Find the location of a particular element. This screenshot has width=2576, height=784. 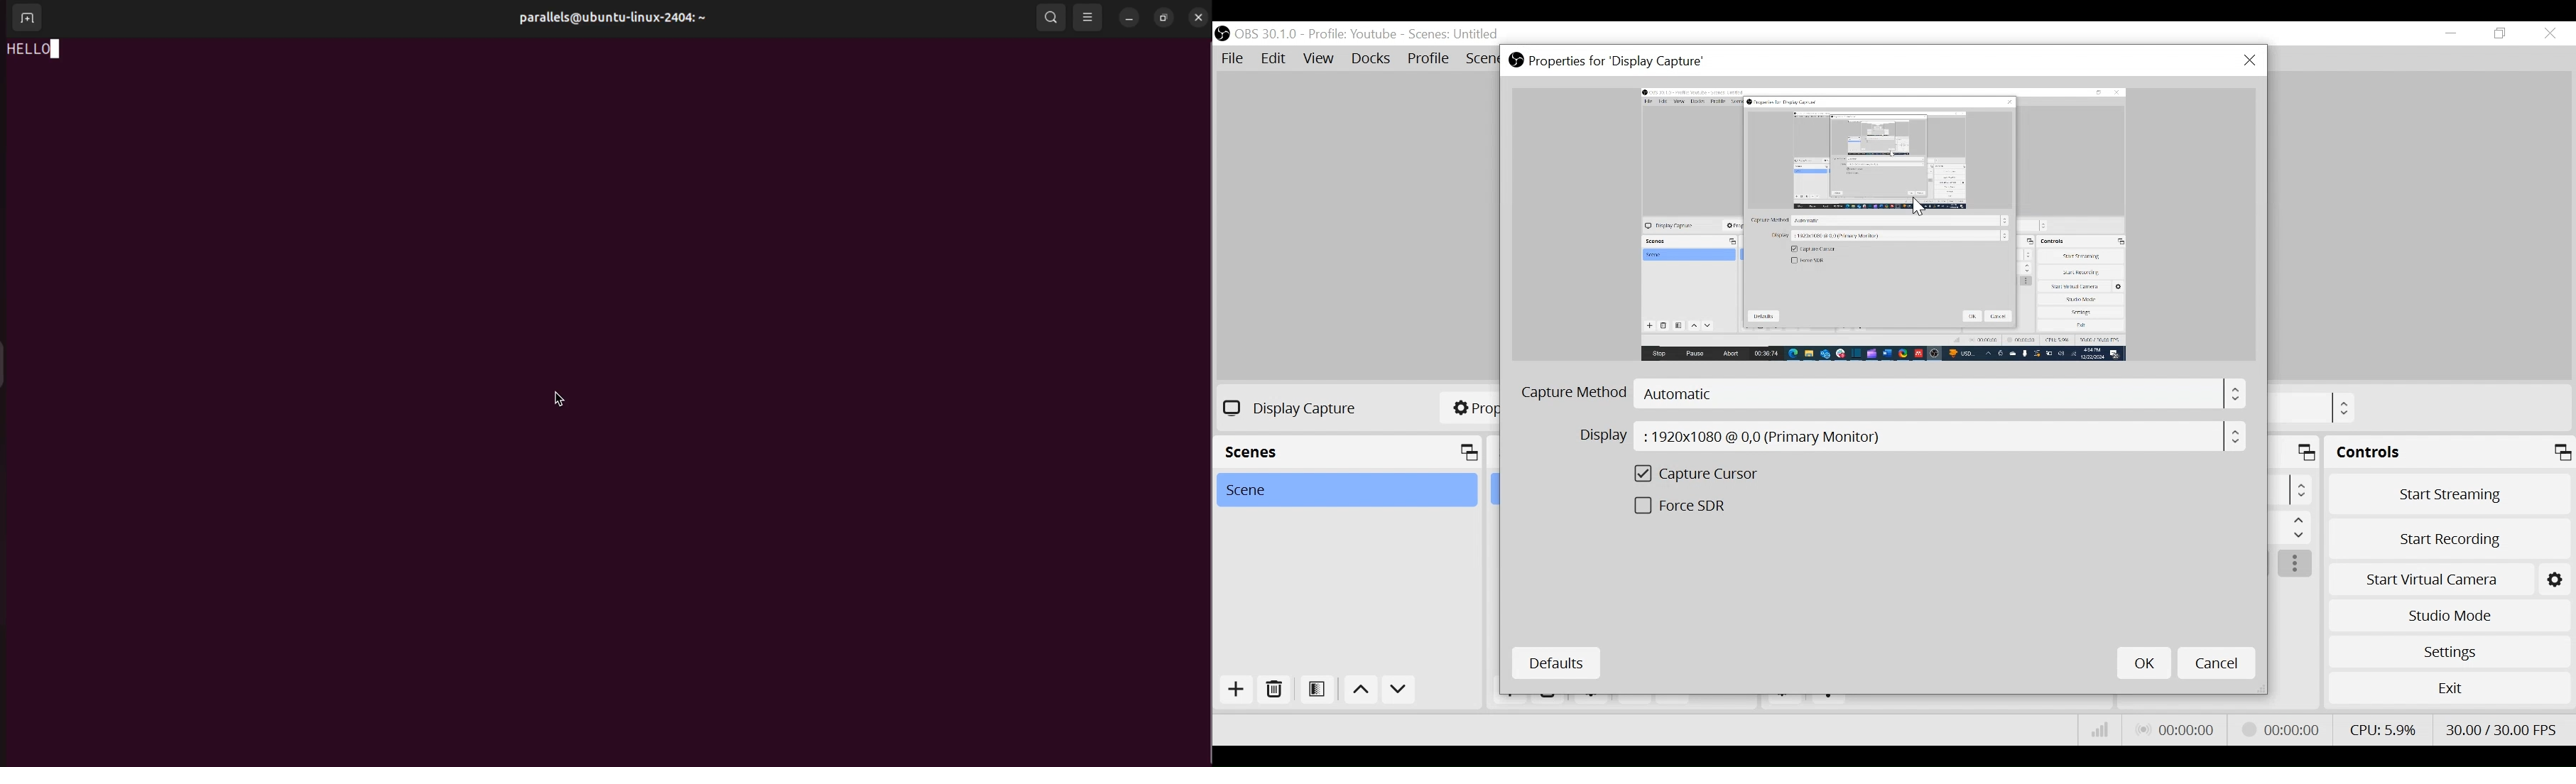

Start Virtual Camera is located at coordinates (2430, 580).